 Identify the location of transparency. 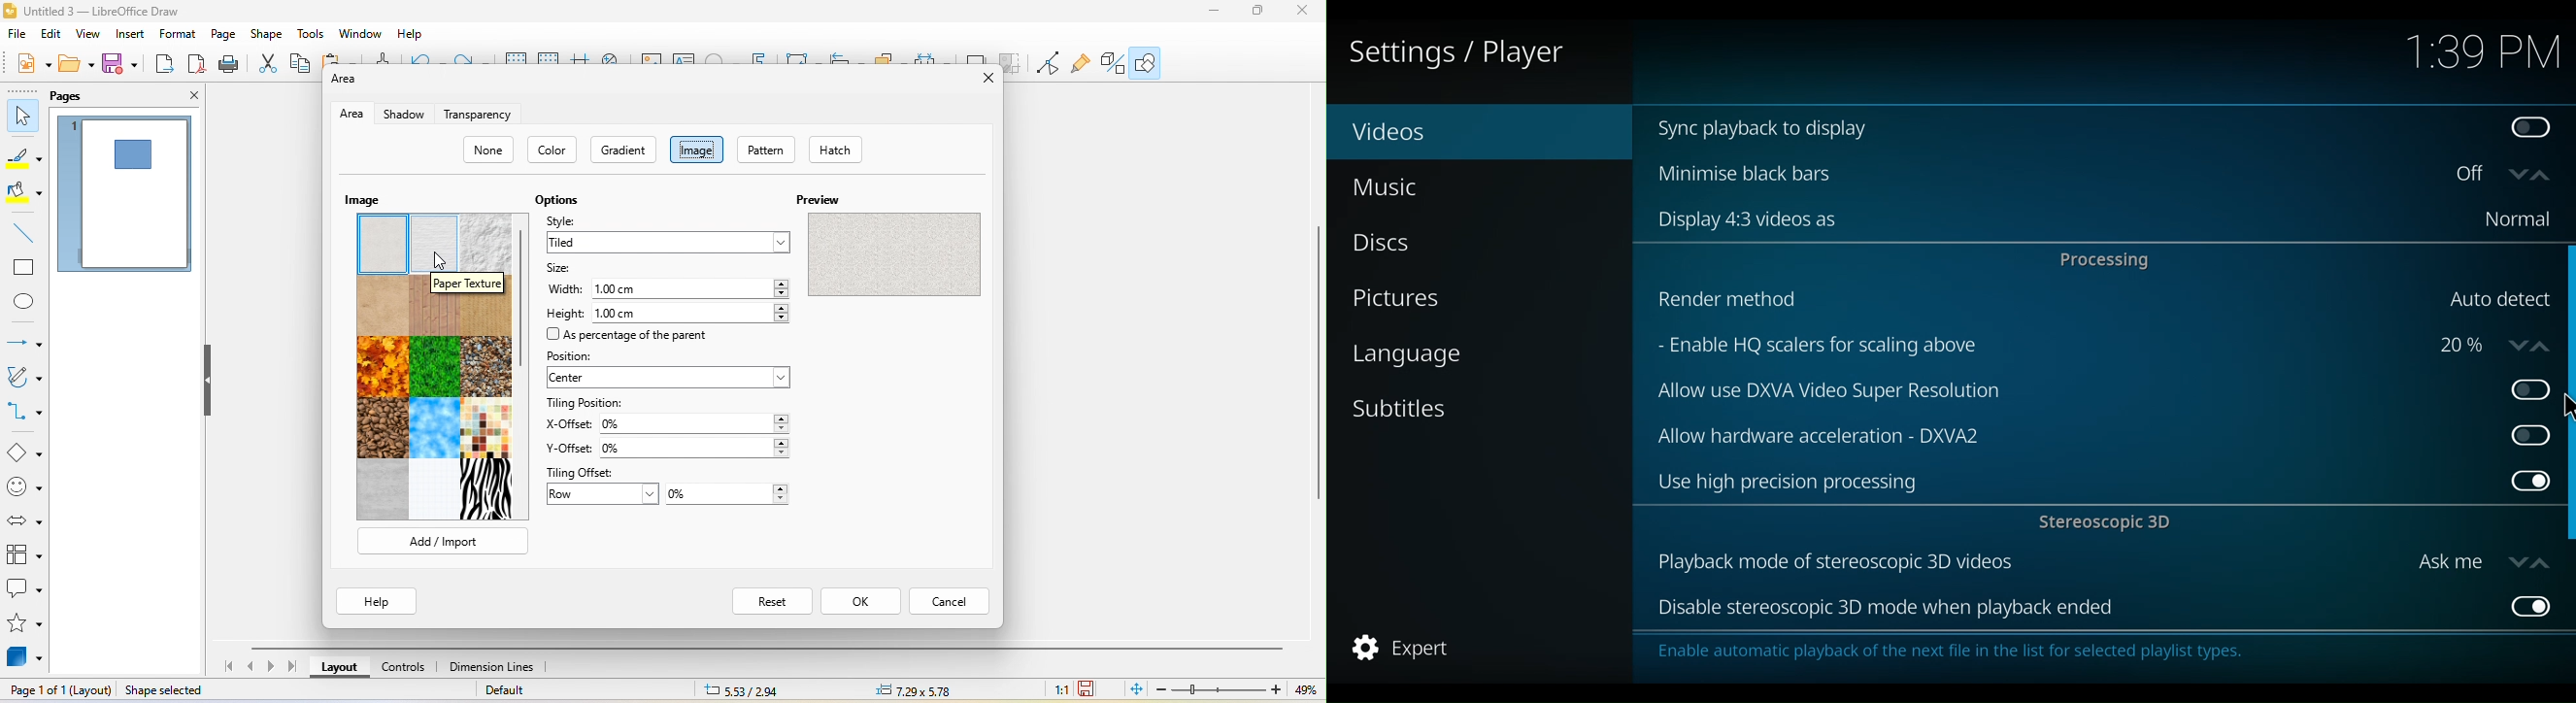
(491, 114).